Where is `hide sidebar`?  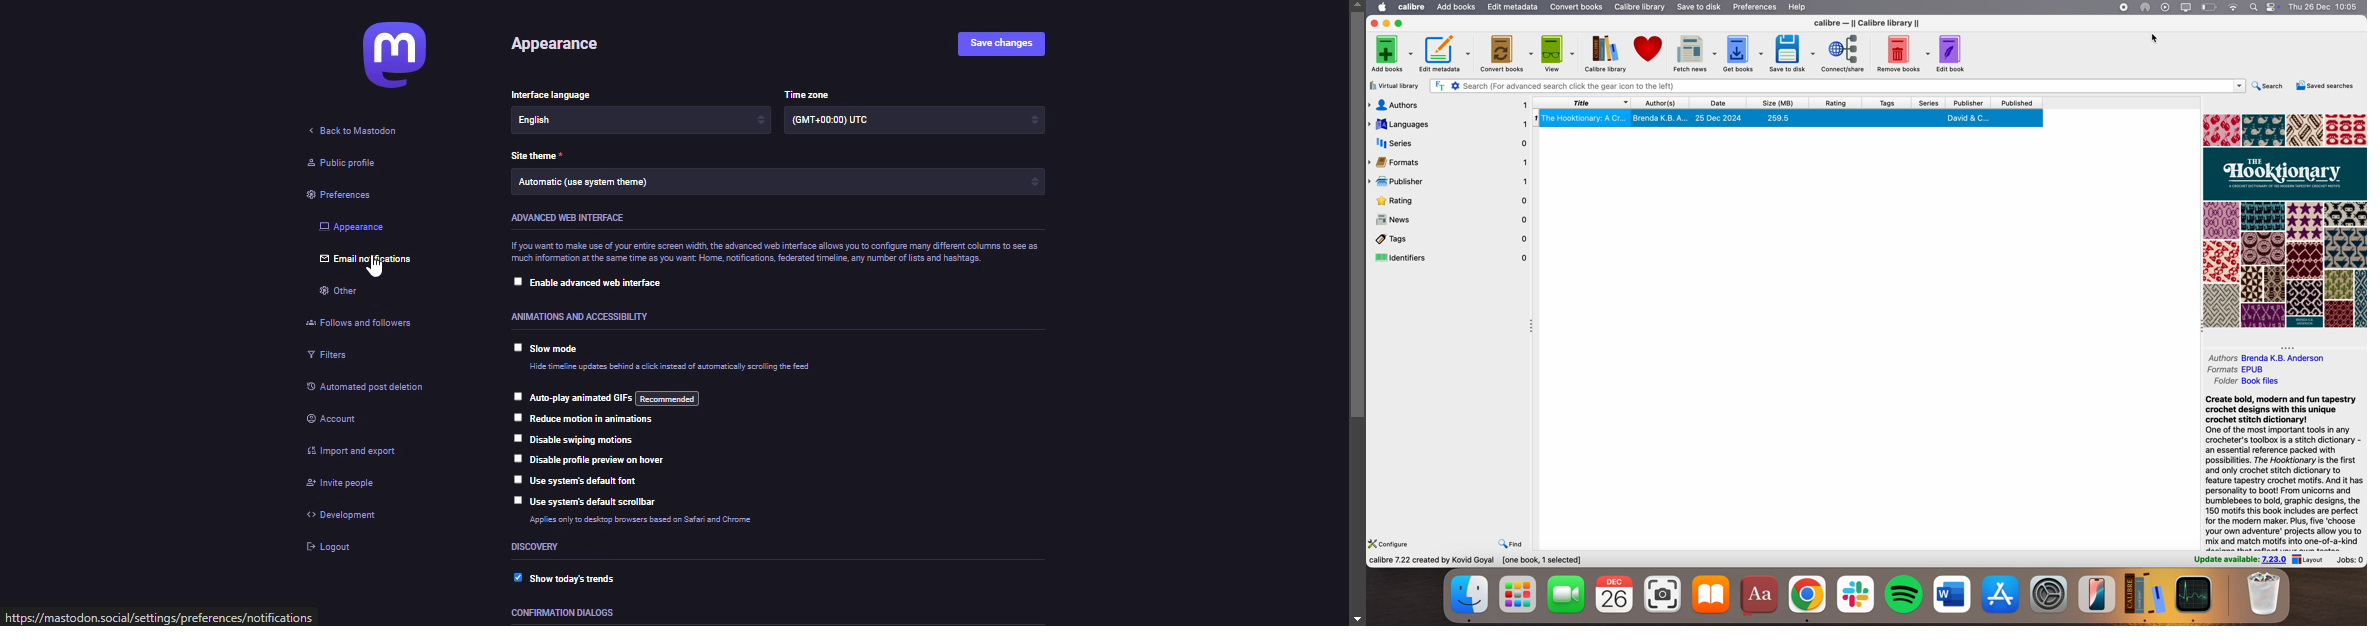 hide sidebar is located at coordinates (1536, 330).